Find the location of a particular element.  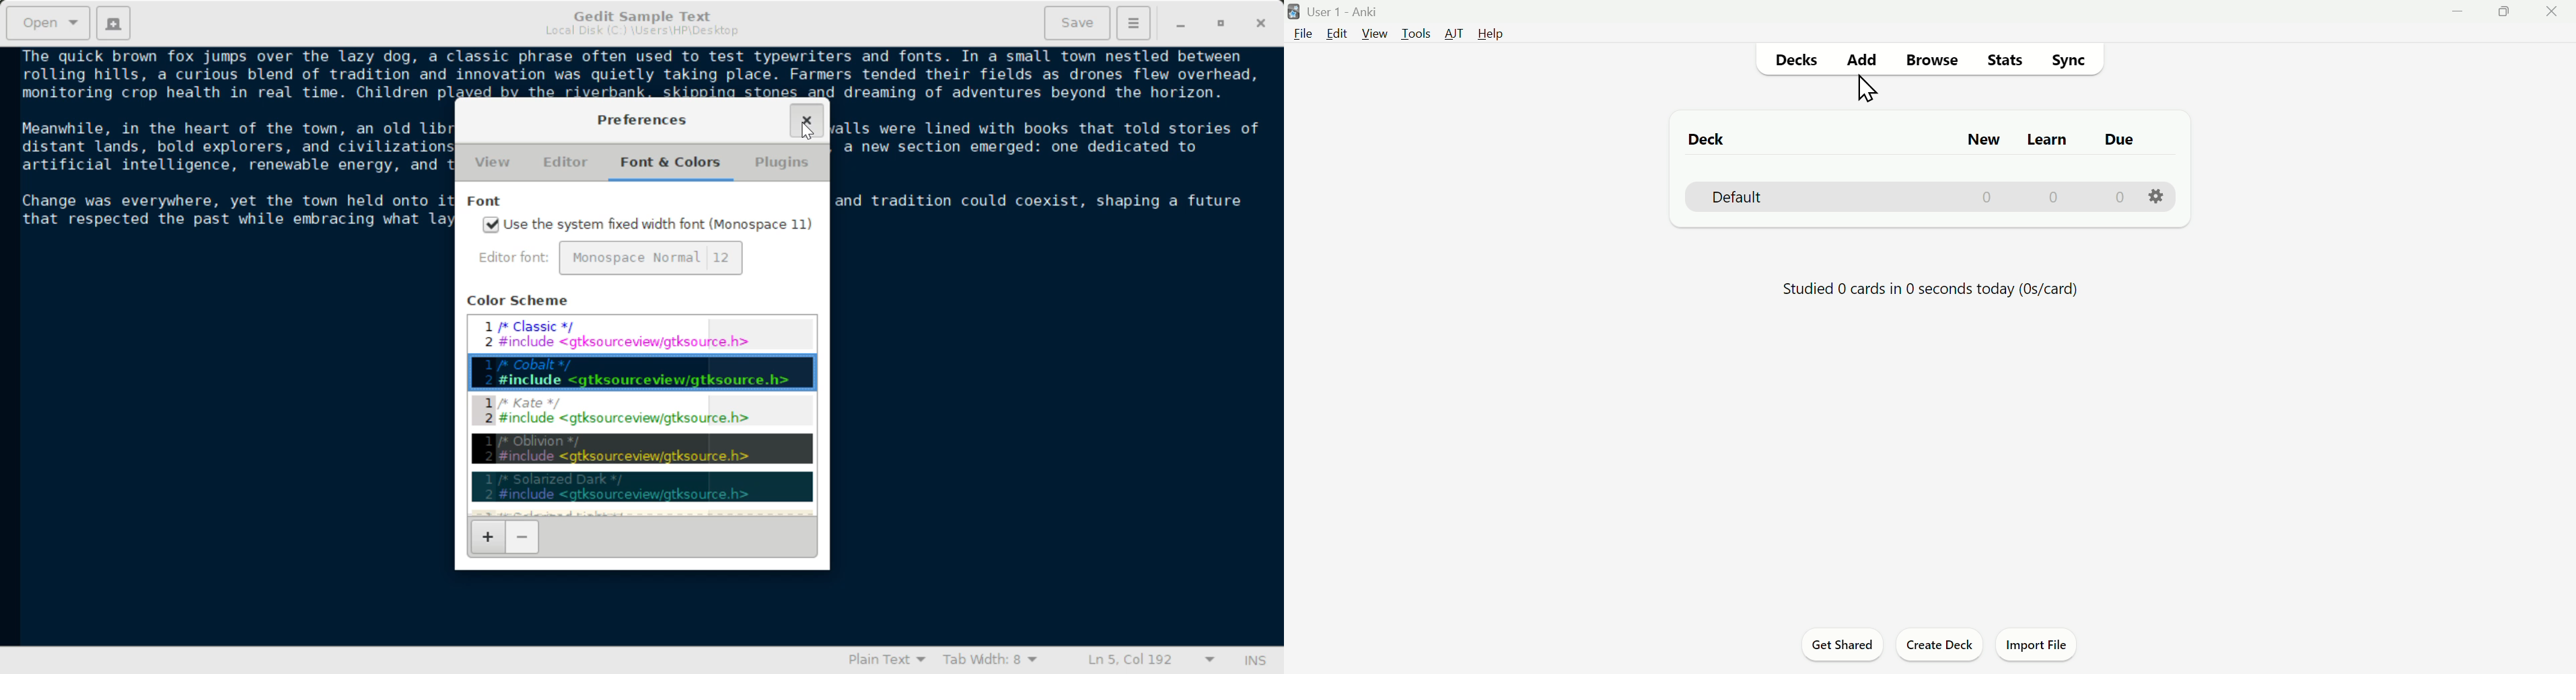

Decks is located at coordinates (1797, 58).